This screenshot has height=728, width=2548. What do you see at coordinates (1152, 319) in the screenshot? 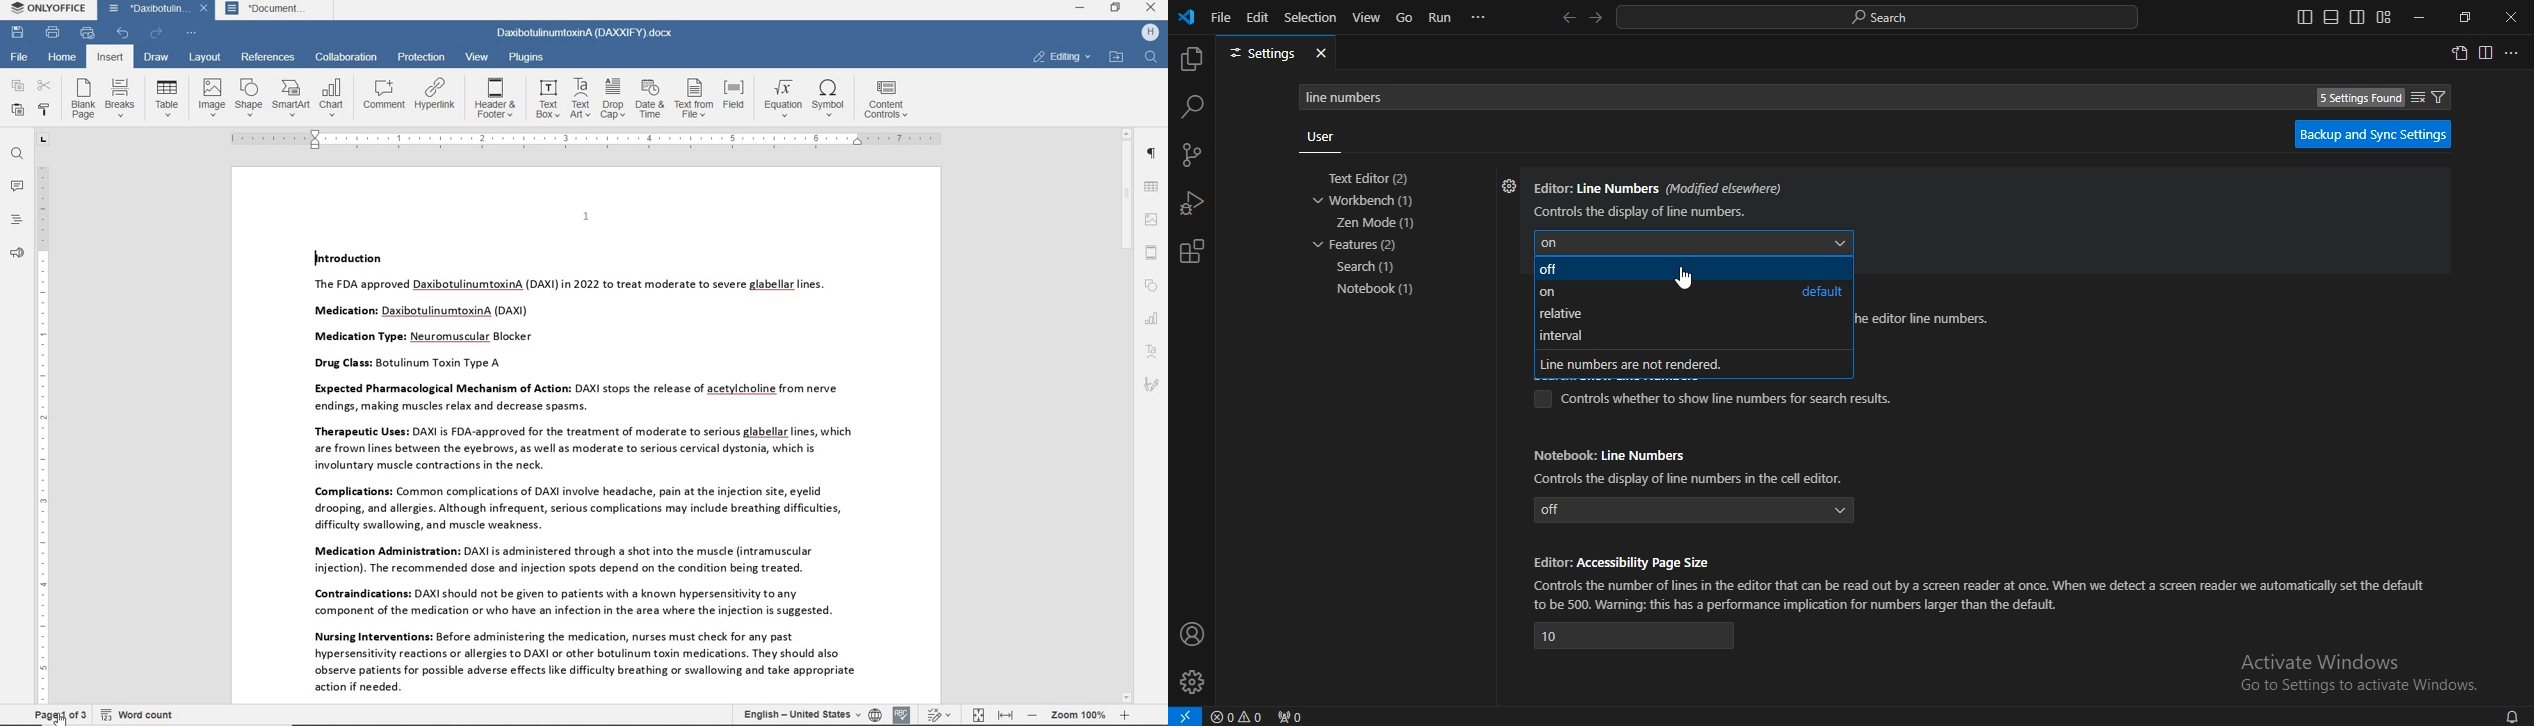
I see `chart` at bounding box center [1152, 319].